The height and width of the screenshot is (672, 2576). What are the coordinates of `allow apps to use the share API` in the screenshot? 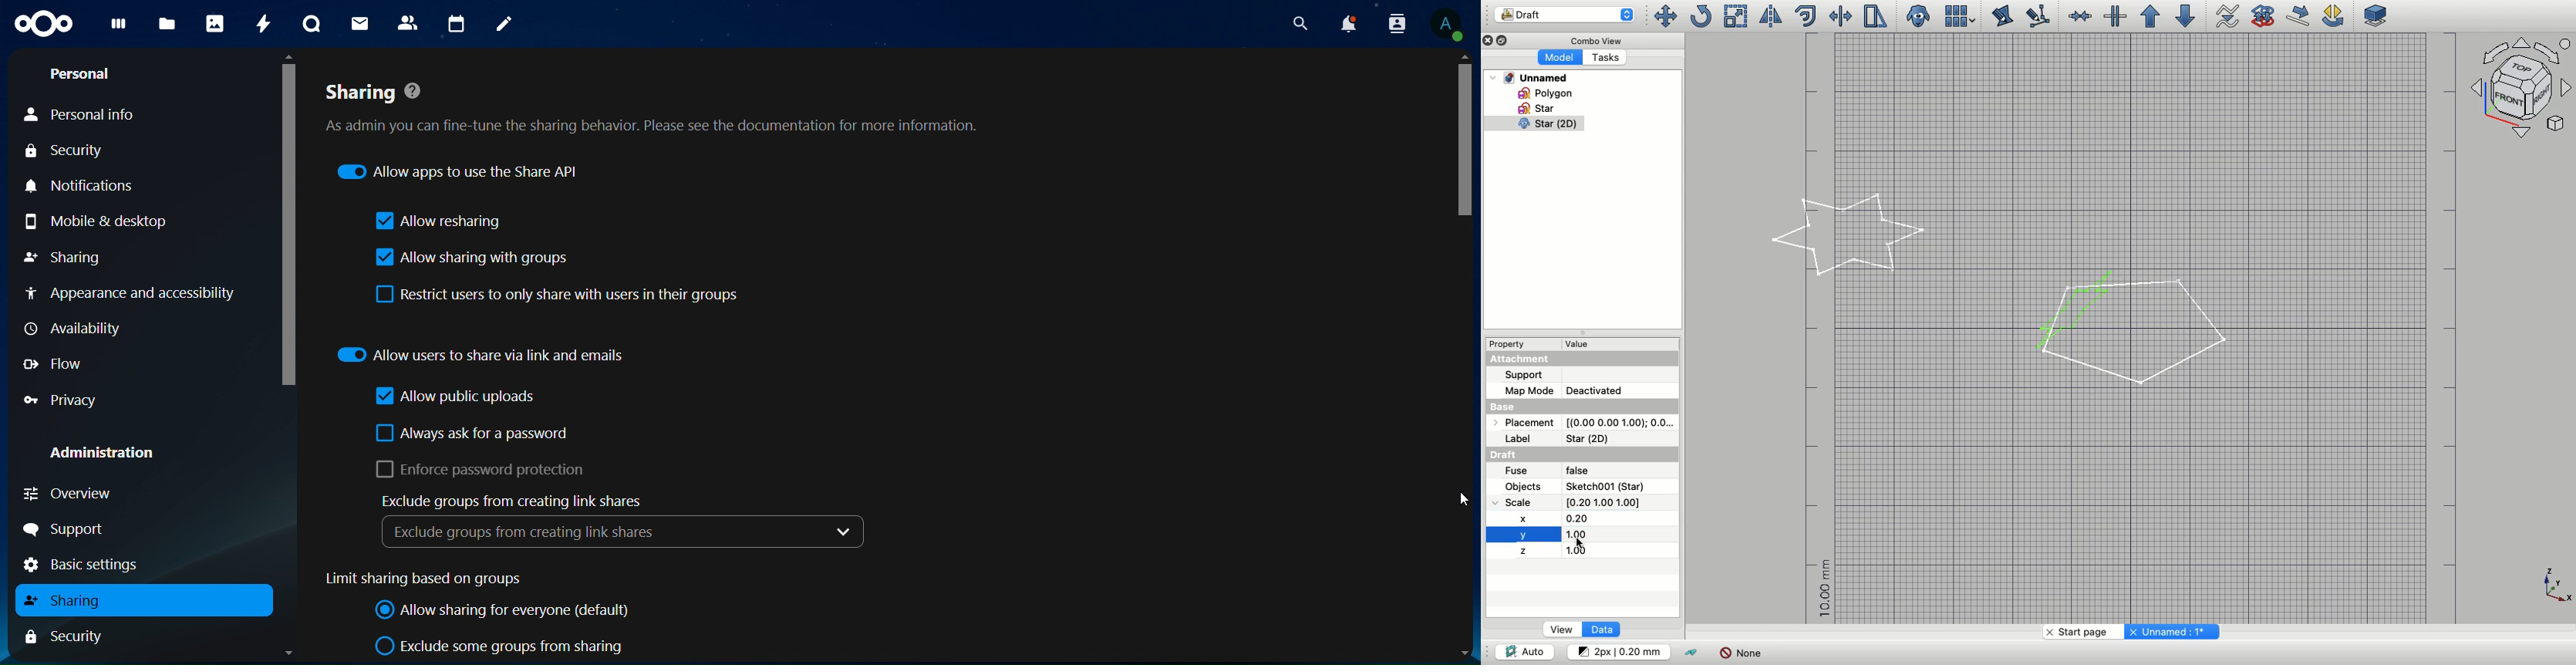 It's located at (455, 171).